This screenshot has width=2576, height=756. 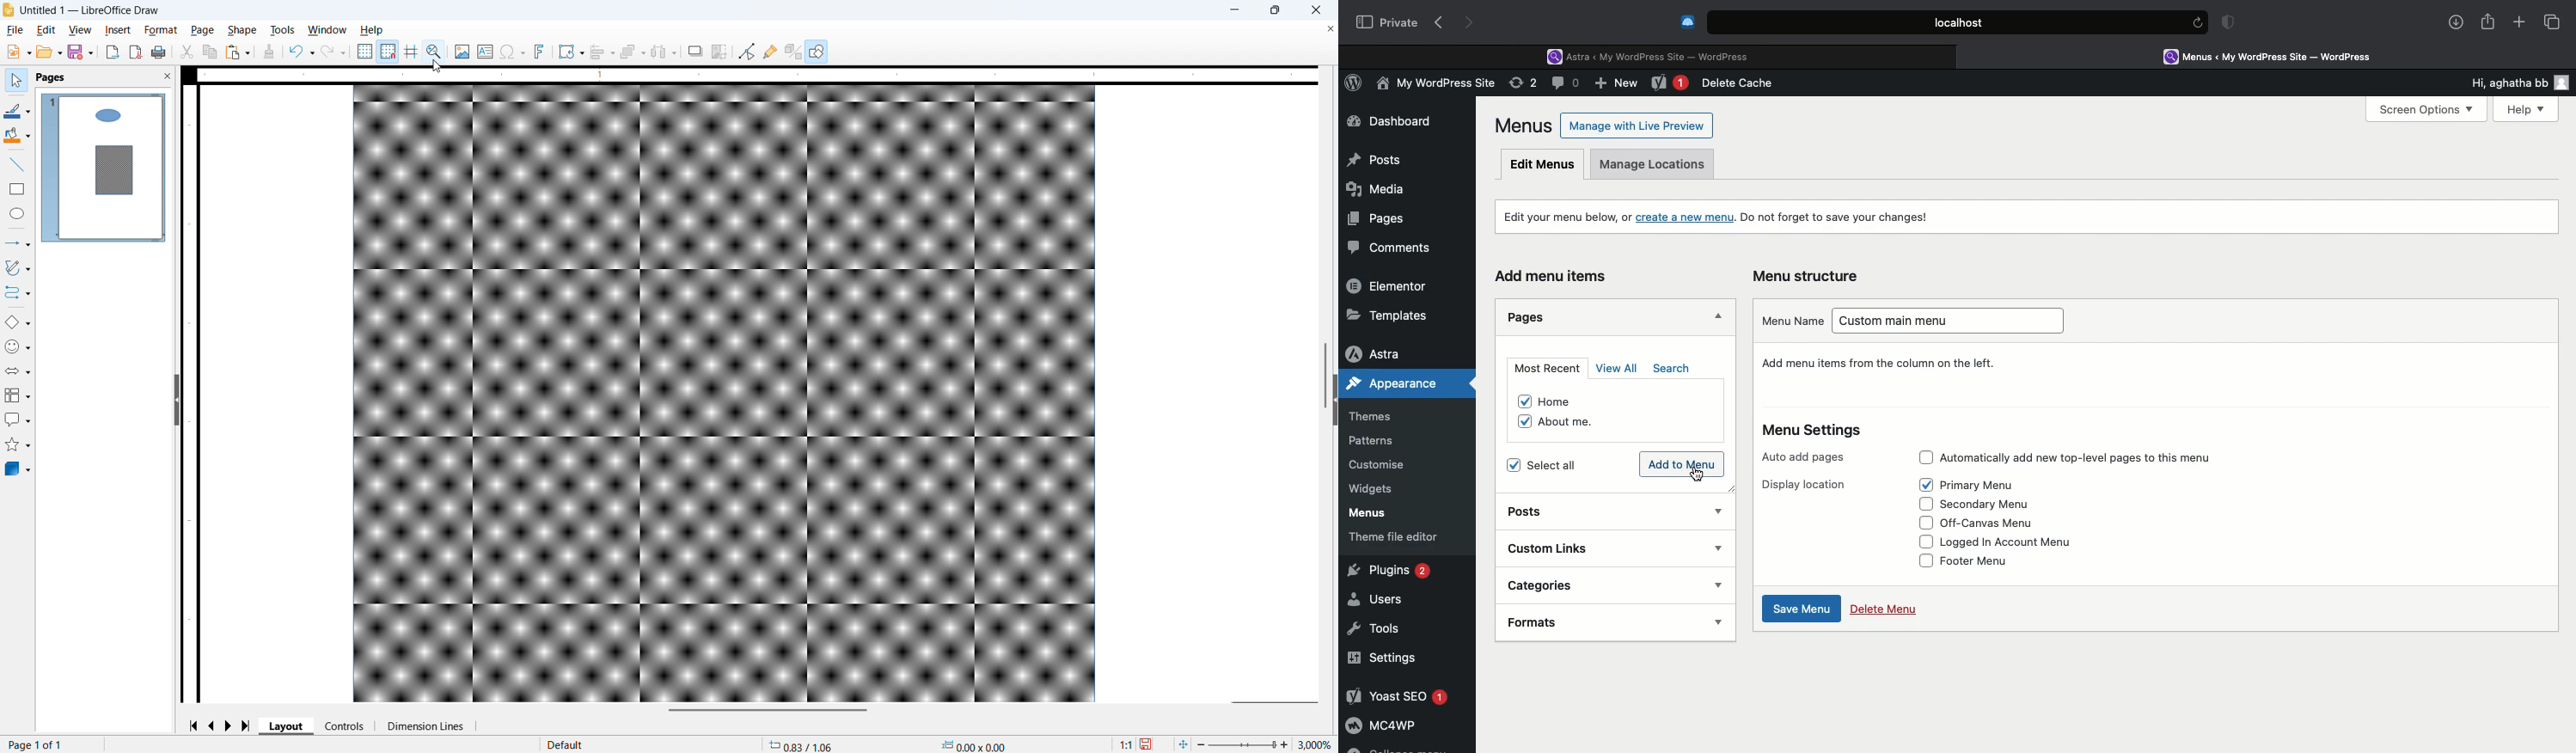 I want to click on Tools , so click(x=282, y=31).